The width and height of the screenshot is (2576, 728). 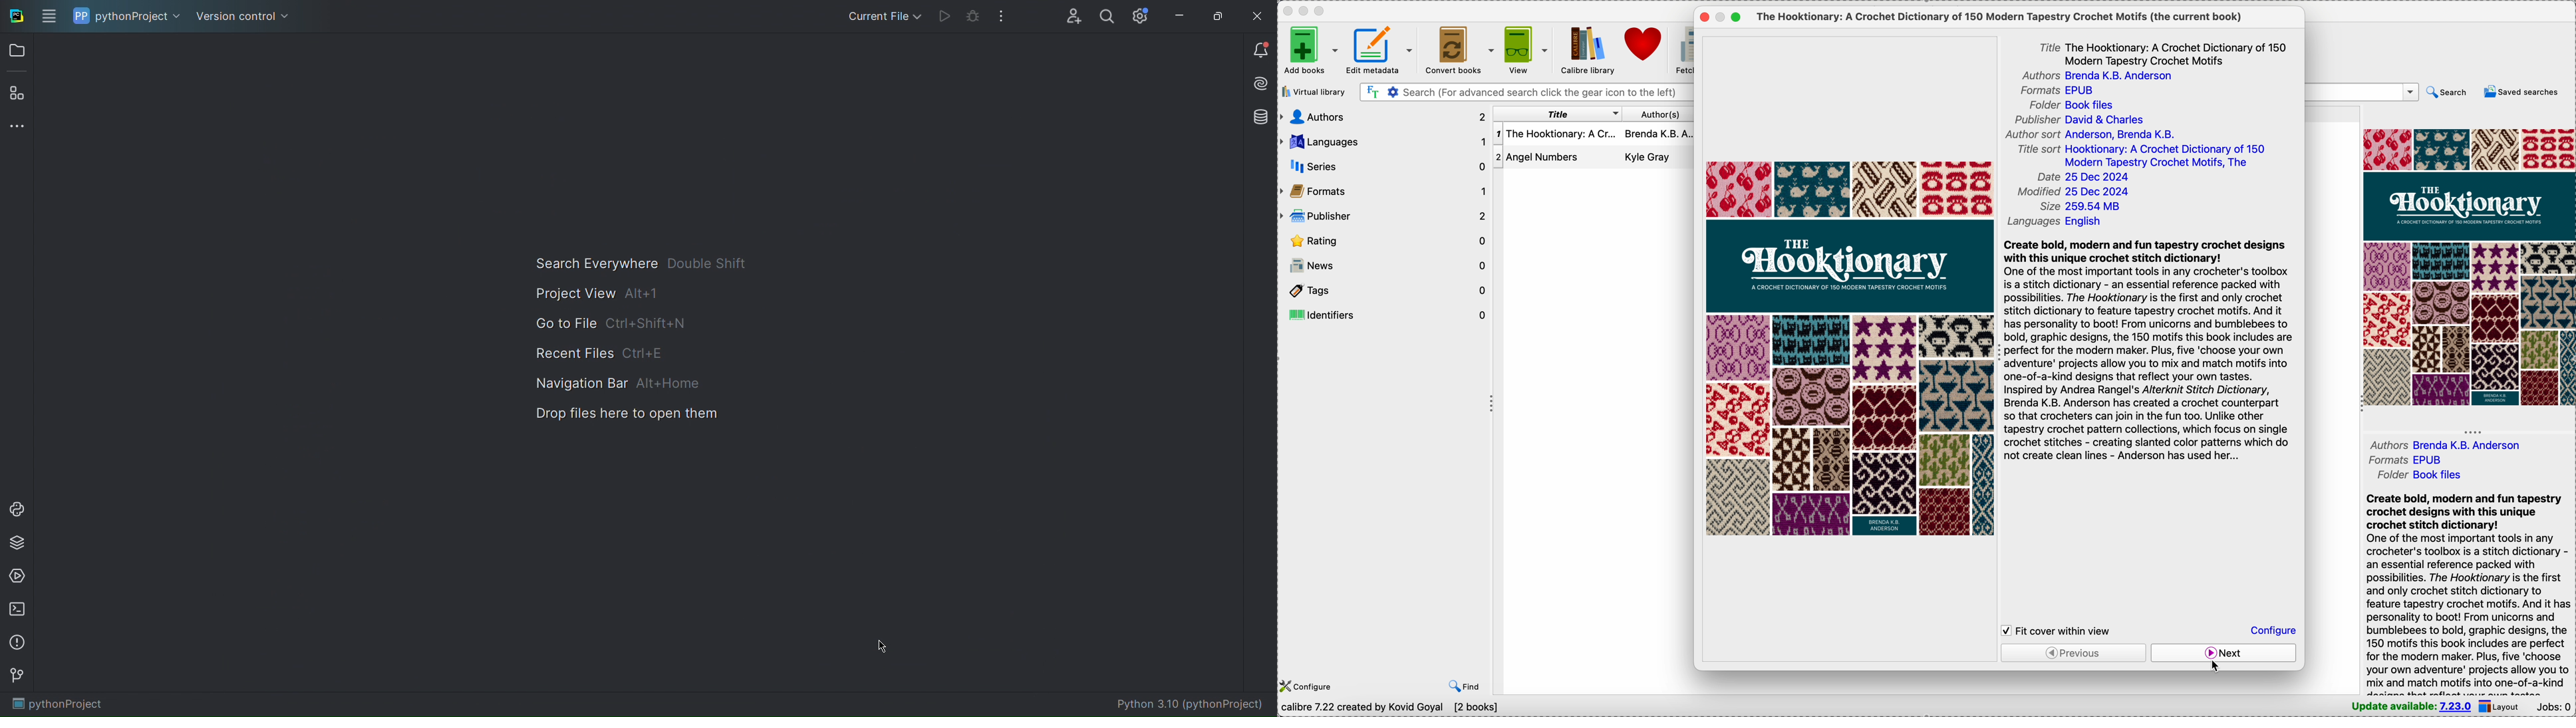 I want to click on current book, so click(x=2001, y=16).